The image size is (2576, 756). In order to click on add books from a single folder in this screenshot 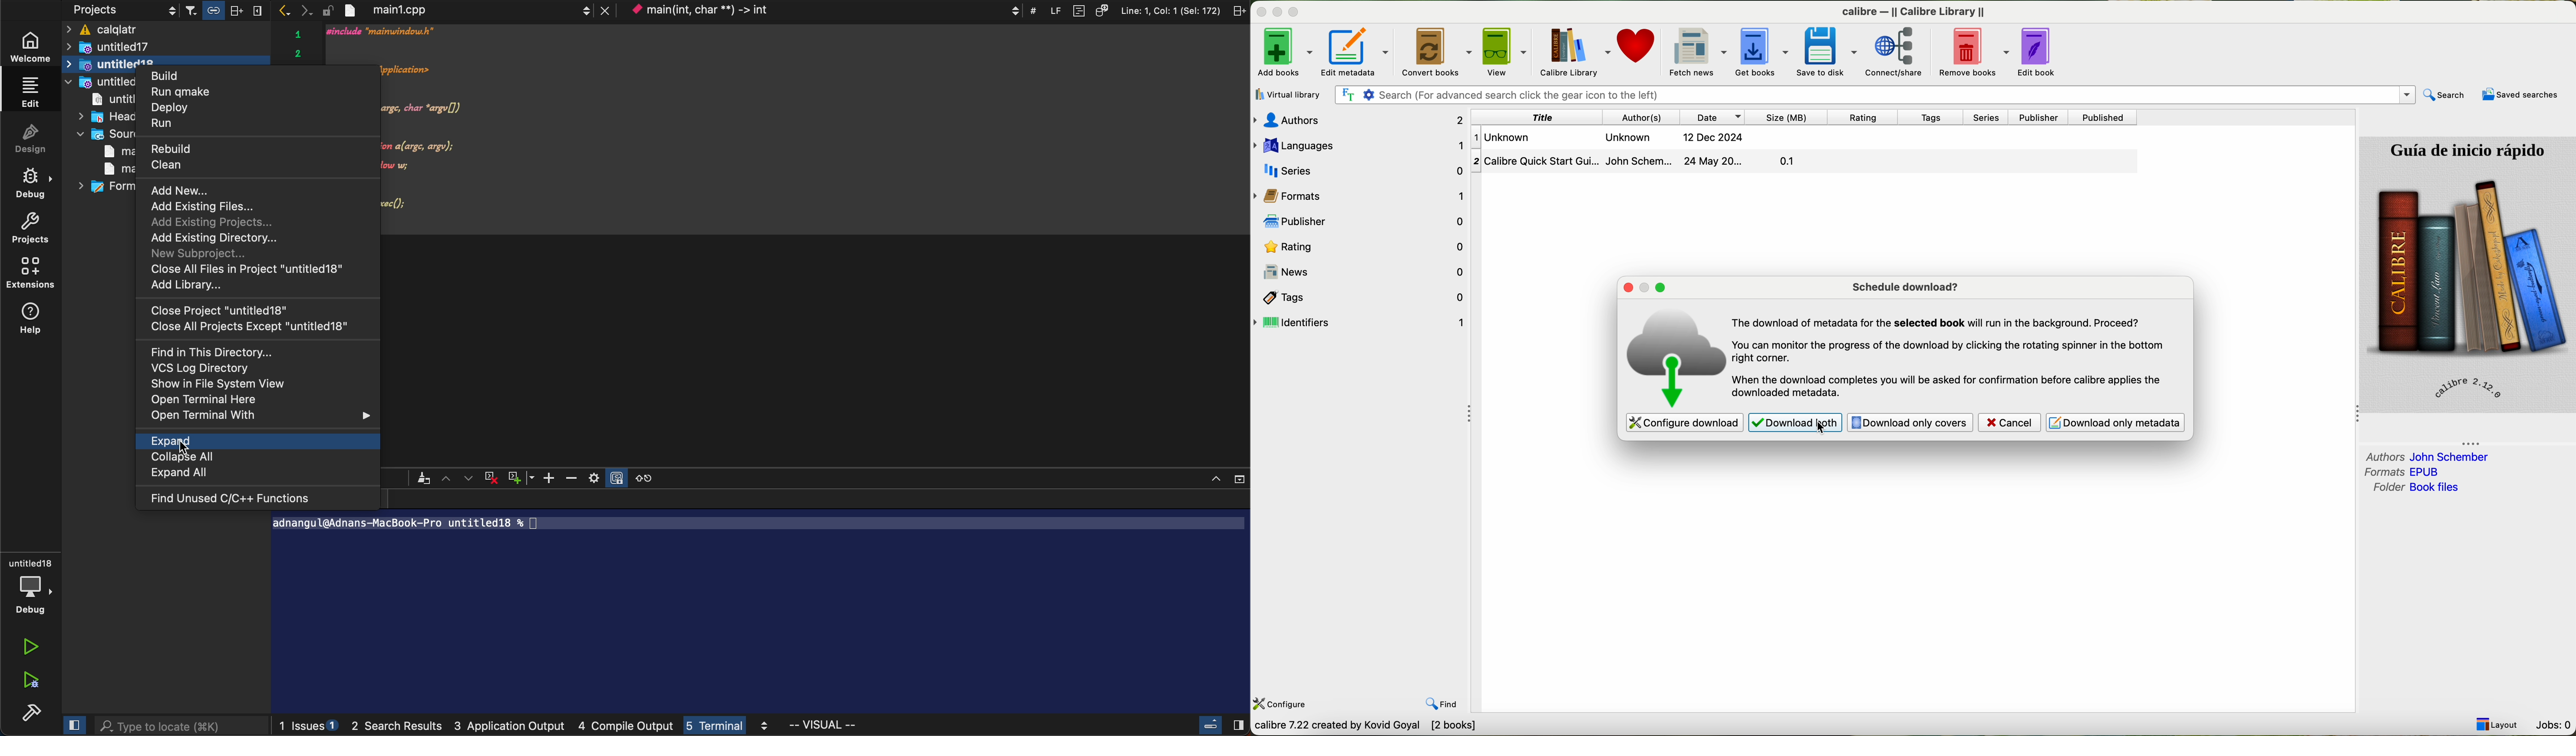, I will do `click(1292, 92)`.